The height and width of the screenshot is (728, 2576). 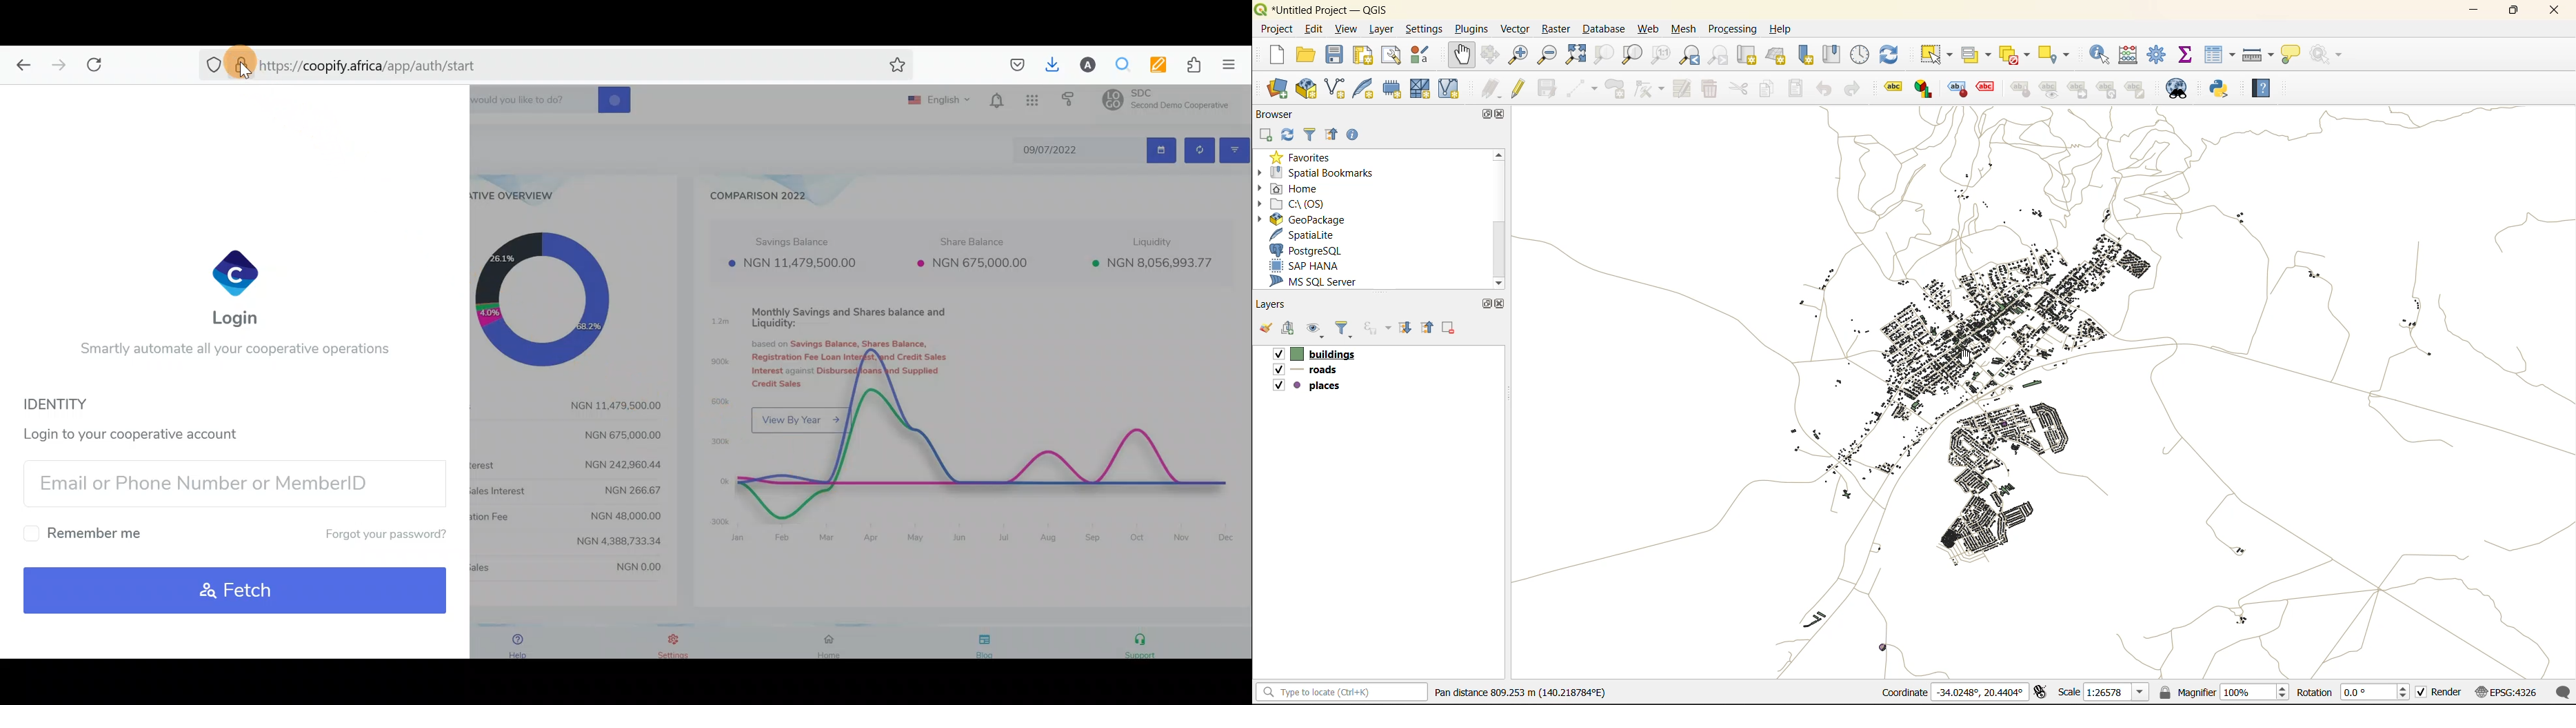 I want to click on zoom full, so click(x=1578, y=55).